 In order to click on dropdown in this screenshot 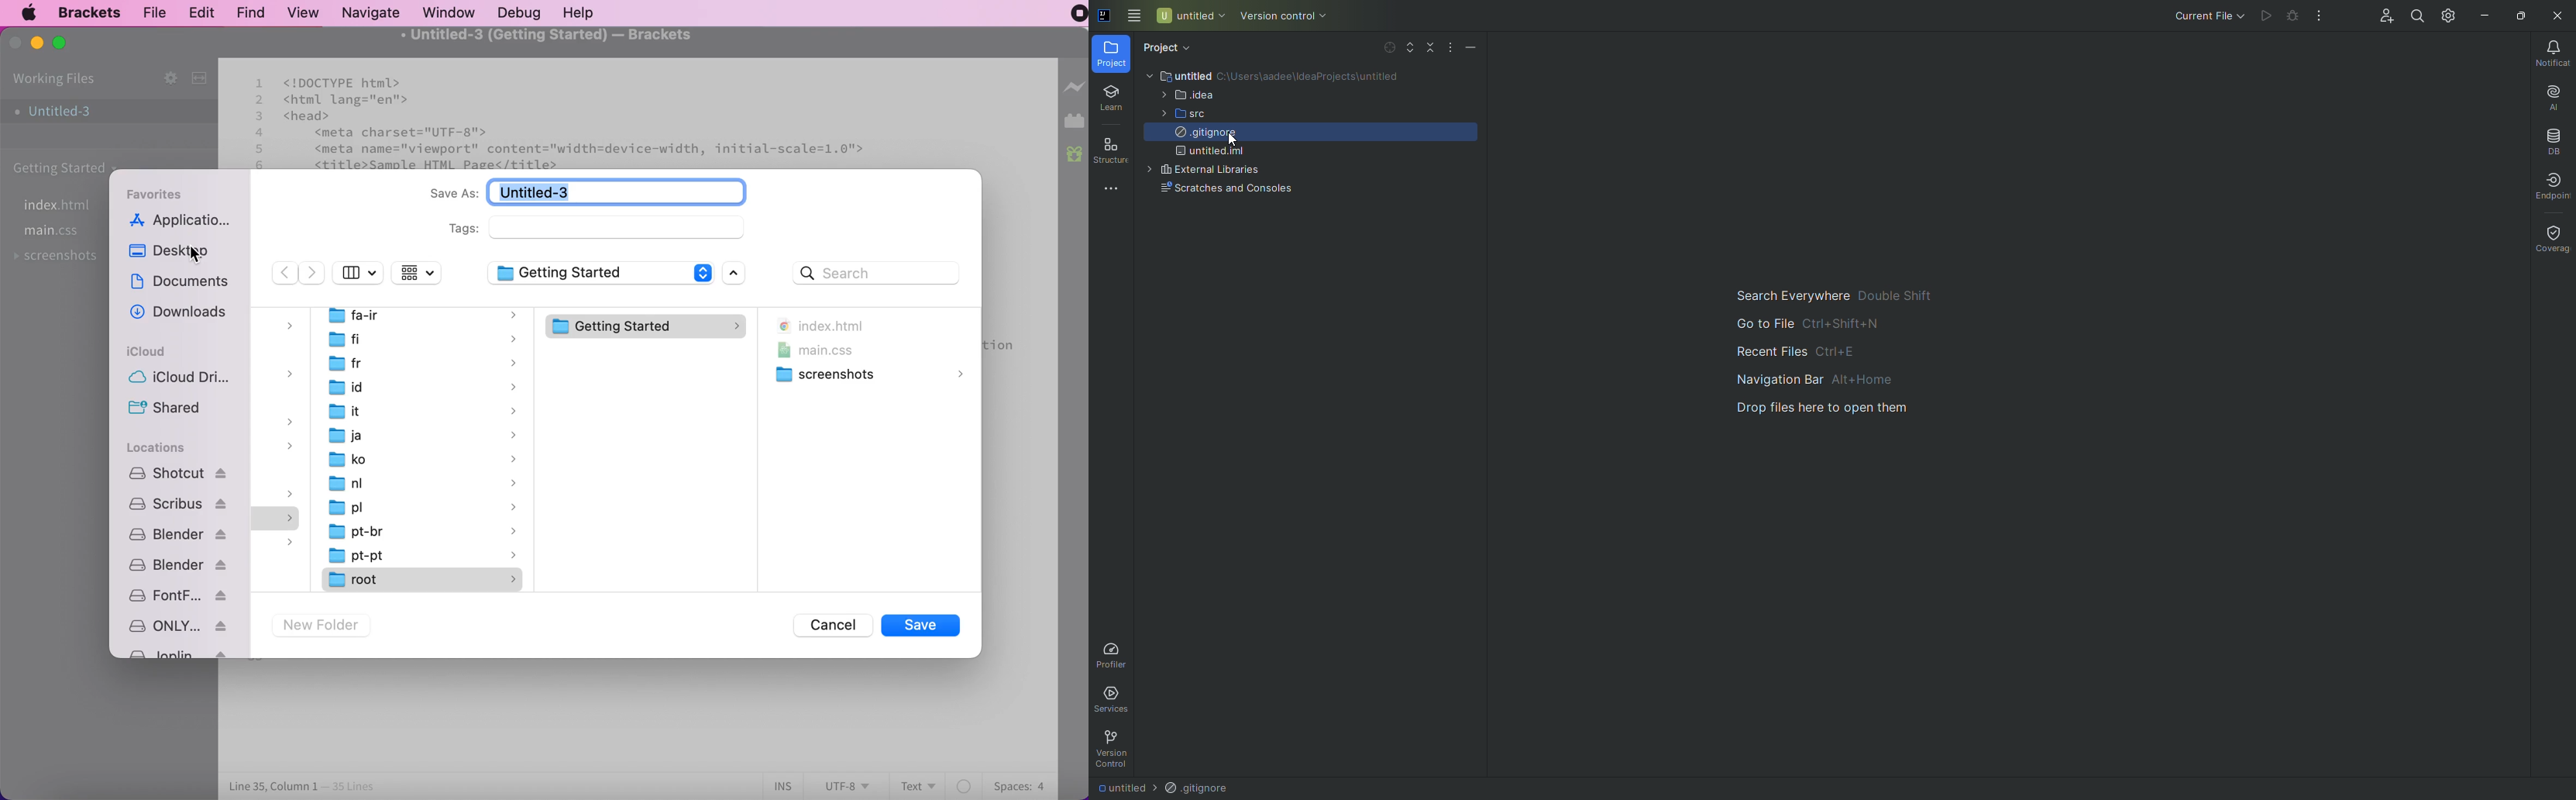, I will do `click(290, 542)`.